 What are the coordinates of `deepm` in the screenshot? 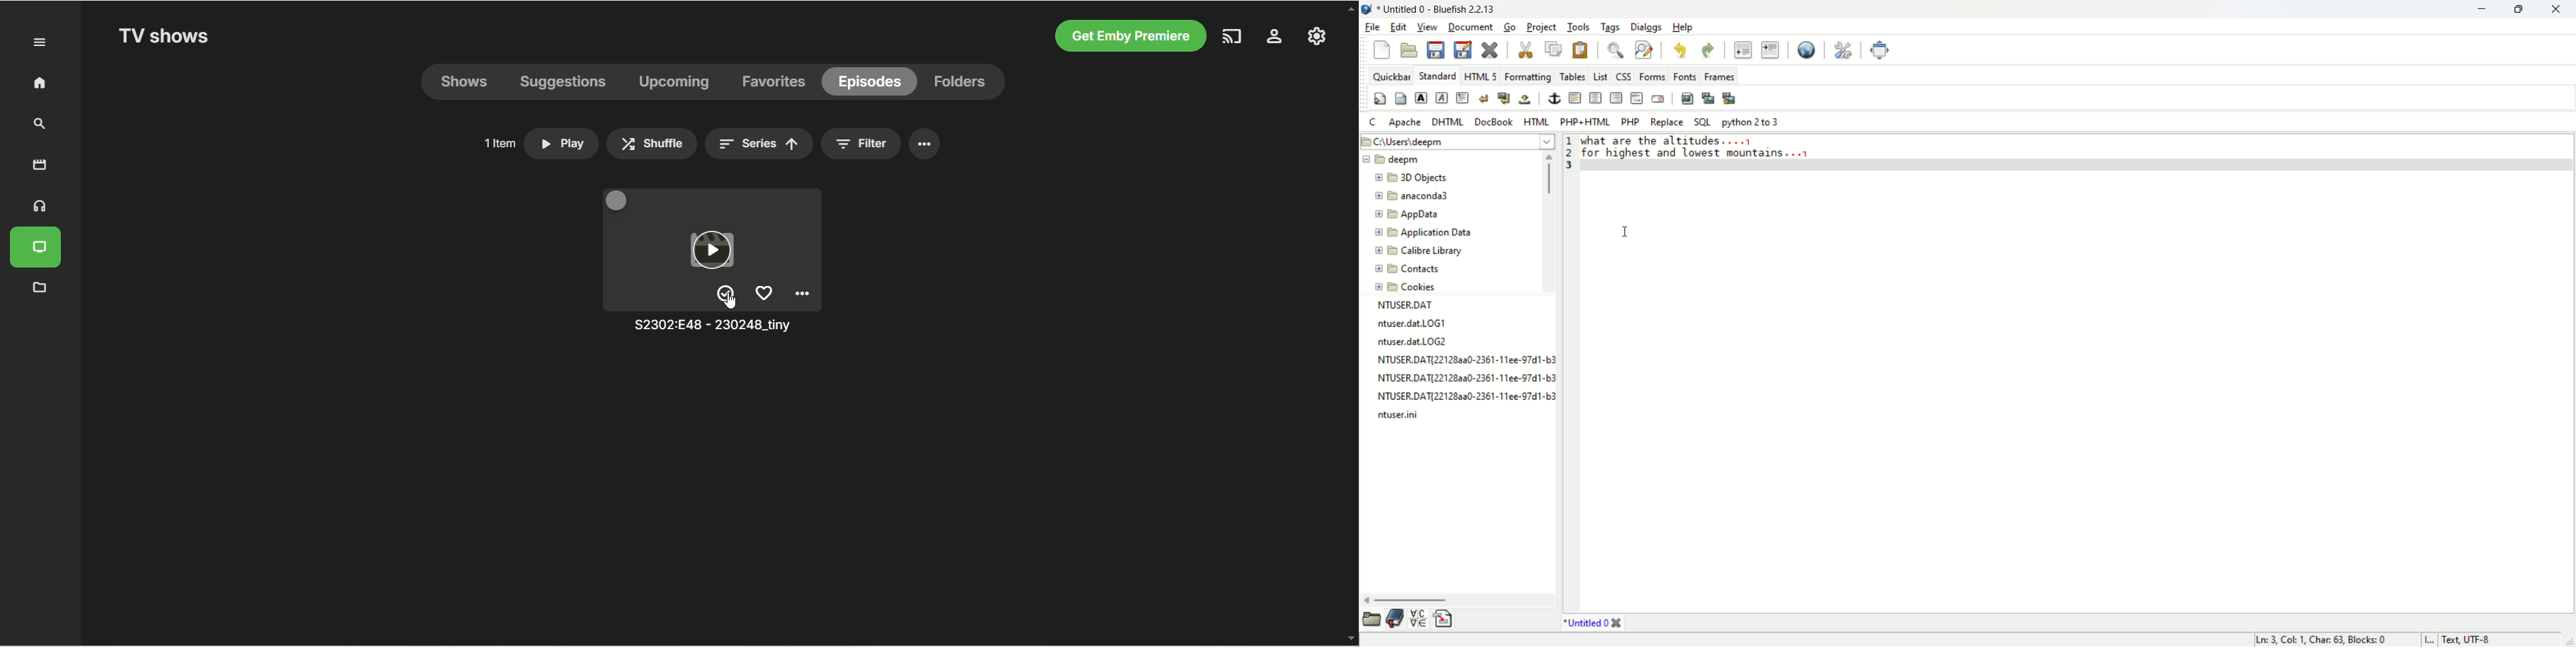 It's located at (1393, 159).